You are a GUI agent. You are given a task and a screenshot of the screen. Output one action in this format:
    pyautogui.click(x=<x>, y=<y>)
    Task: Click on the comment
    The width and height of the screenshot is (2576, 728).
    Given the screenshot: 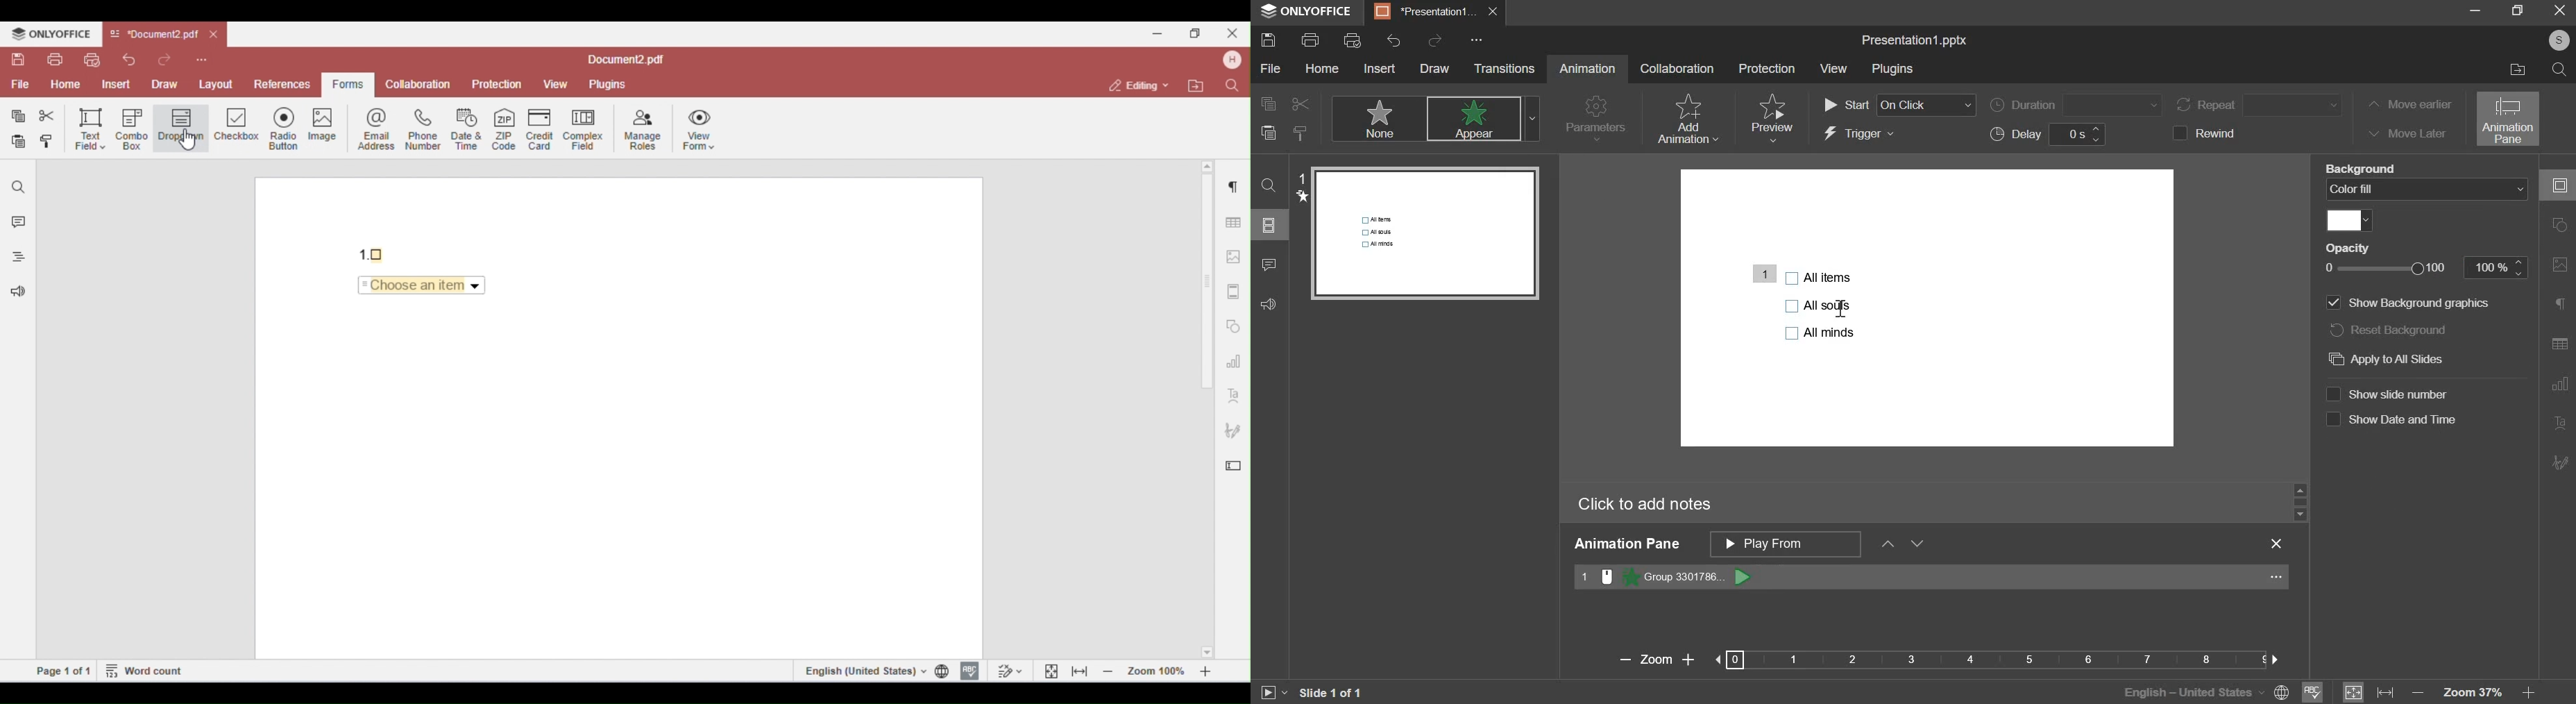 What is the action you would take?
    pyautogui.click(x=1268, y=267)
    